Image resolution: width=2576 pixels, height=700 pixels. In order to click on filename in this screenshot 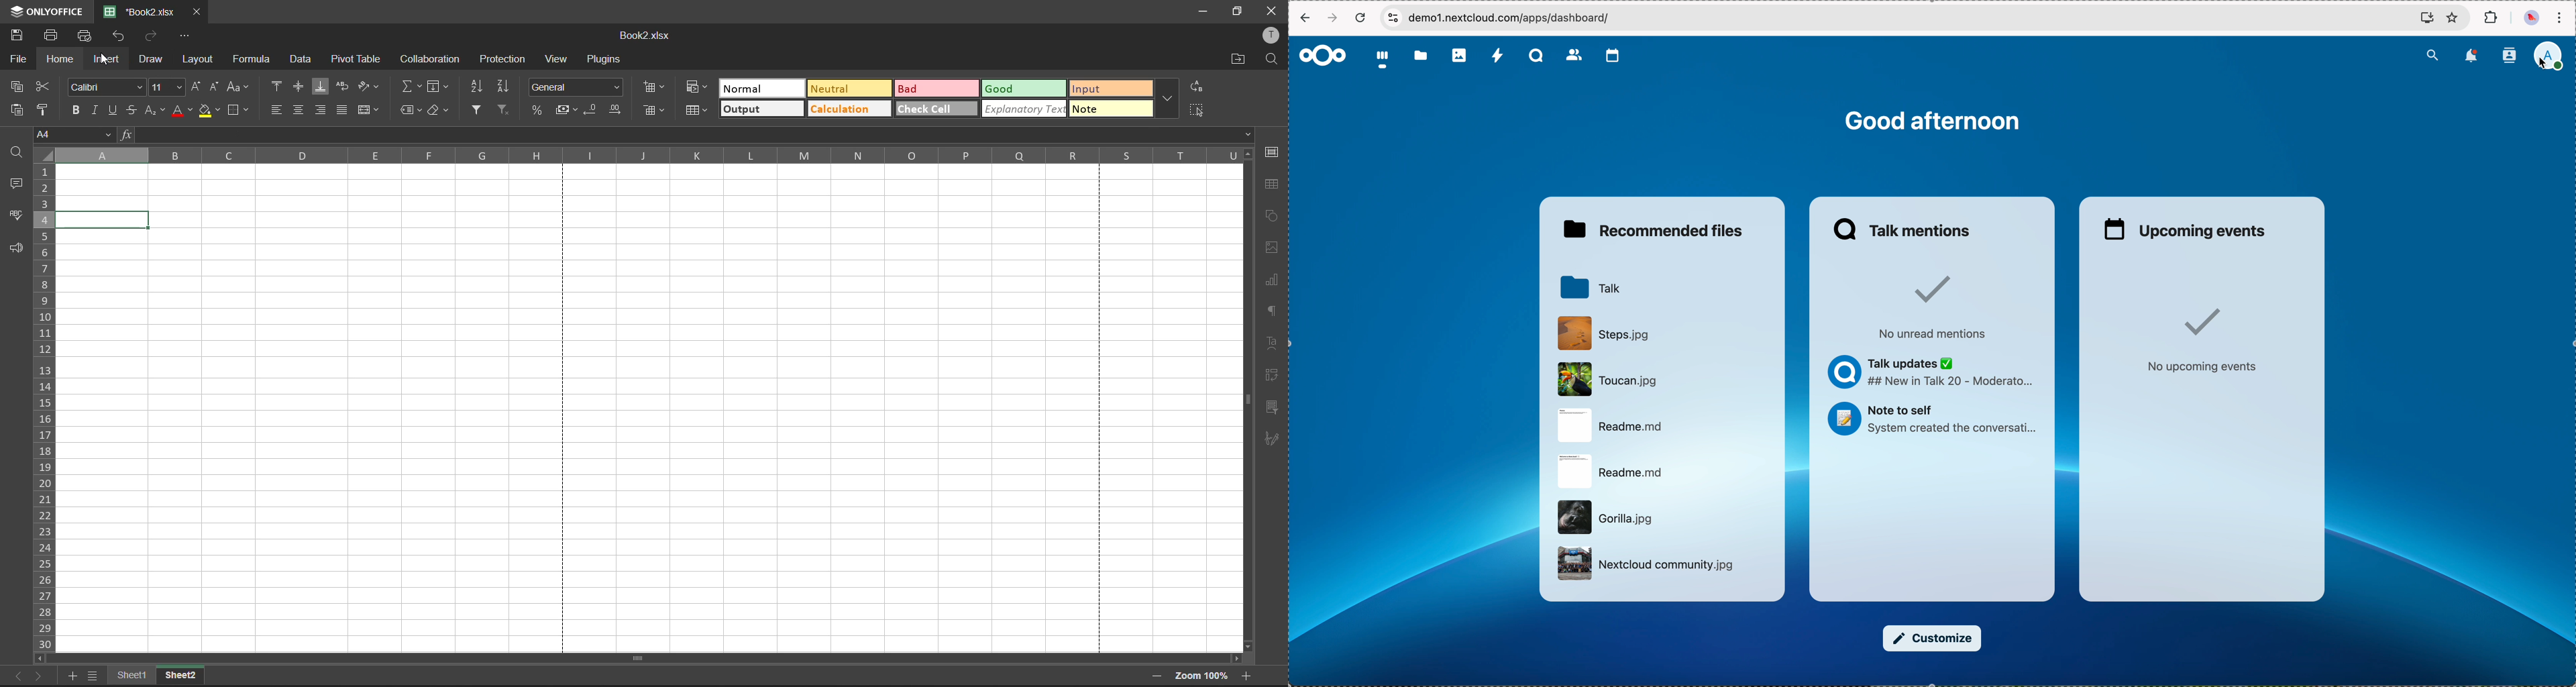, I will do `click(140, 11)`.